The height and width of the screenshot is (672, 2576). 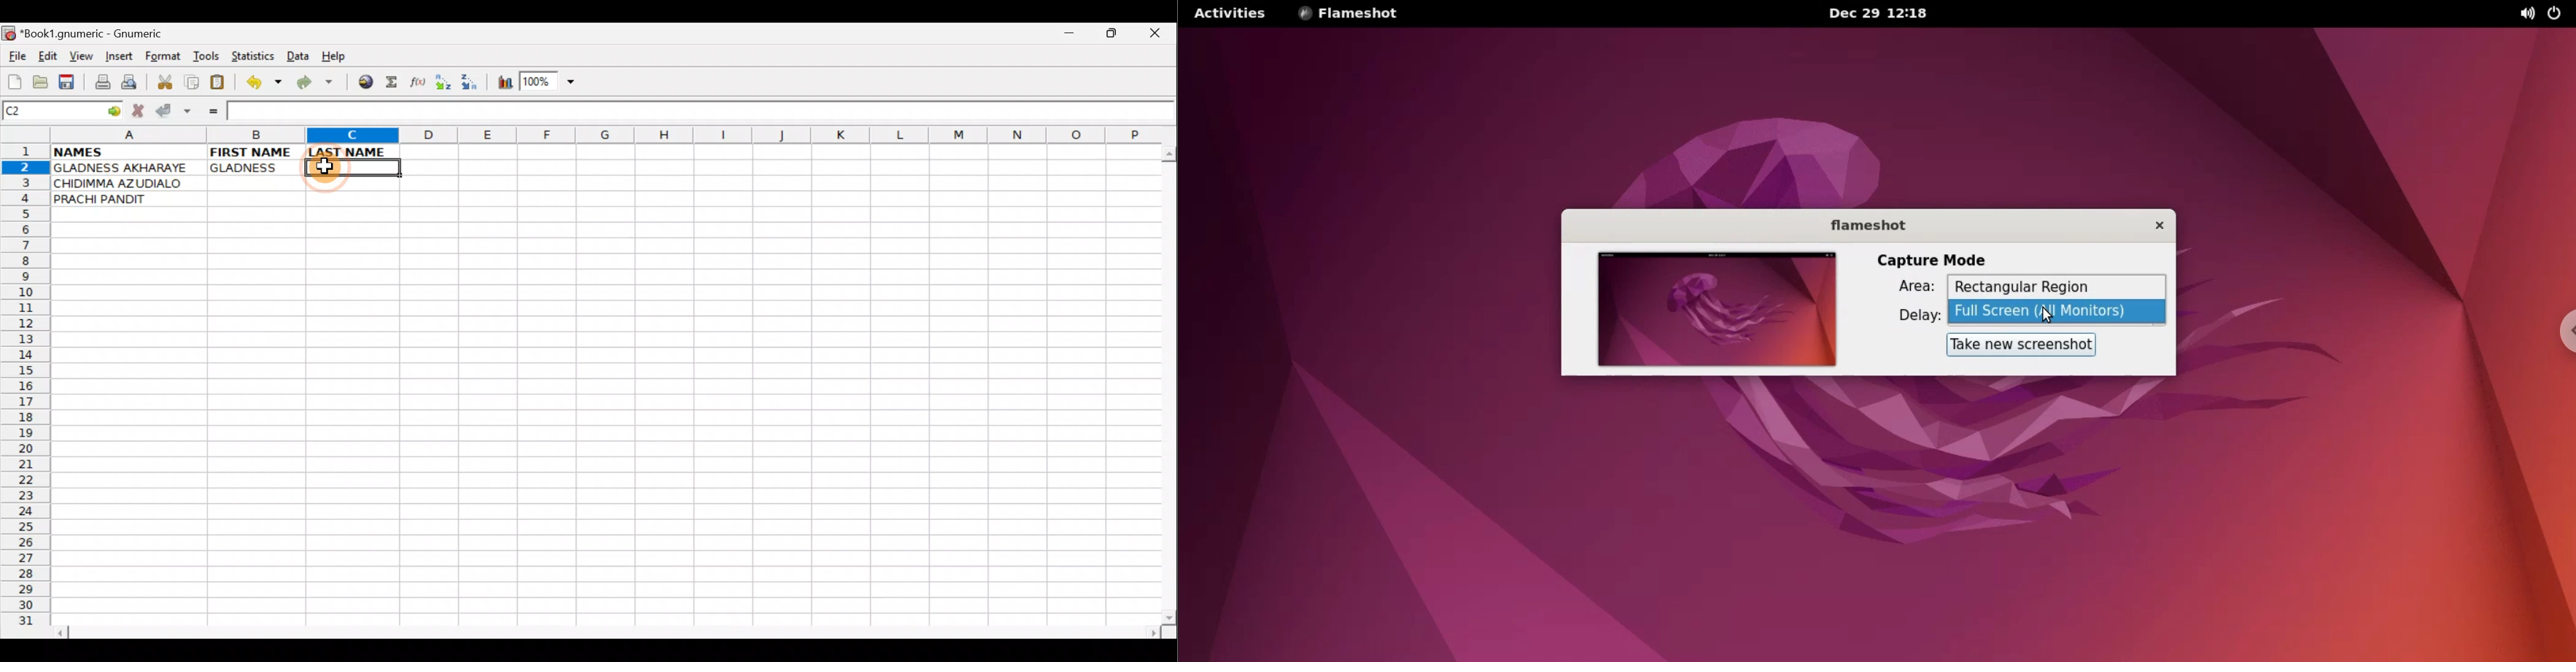 I want to click on Open a file, so click(x=43, y=80).